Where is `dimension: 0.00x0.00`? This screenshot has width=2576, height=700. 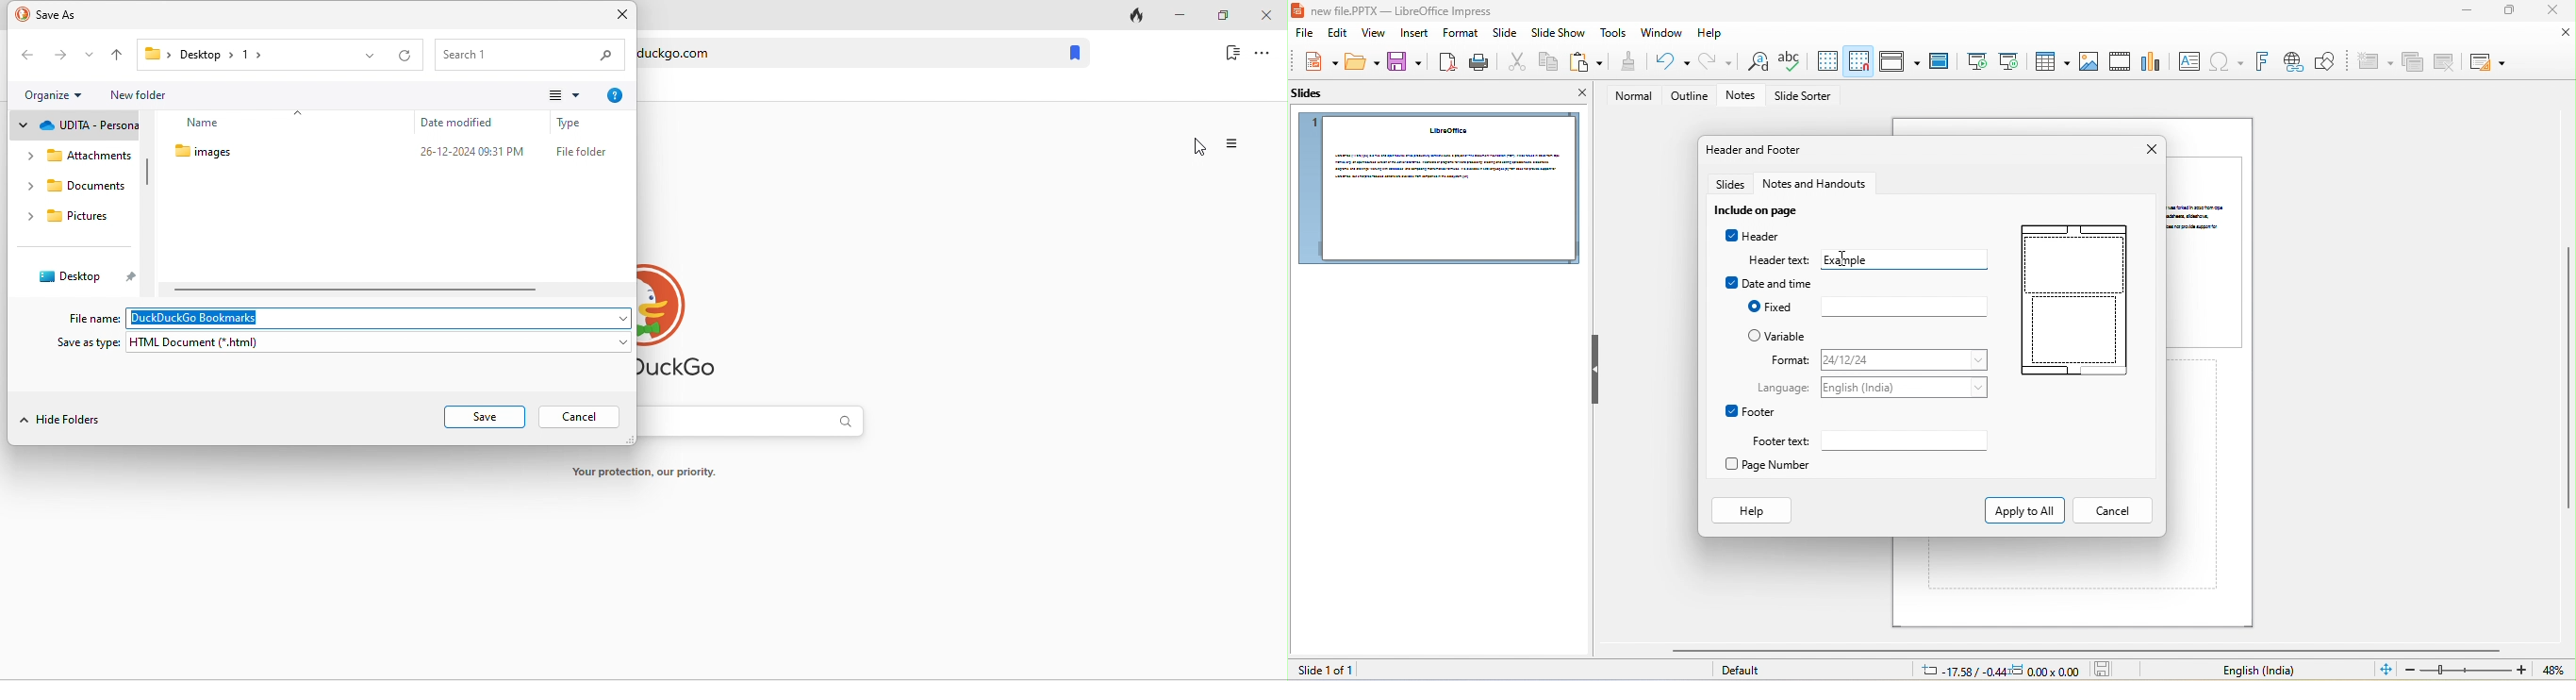 dimension: 0.00x0.00 is located at coordinates (2045, 671).